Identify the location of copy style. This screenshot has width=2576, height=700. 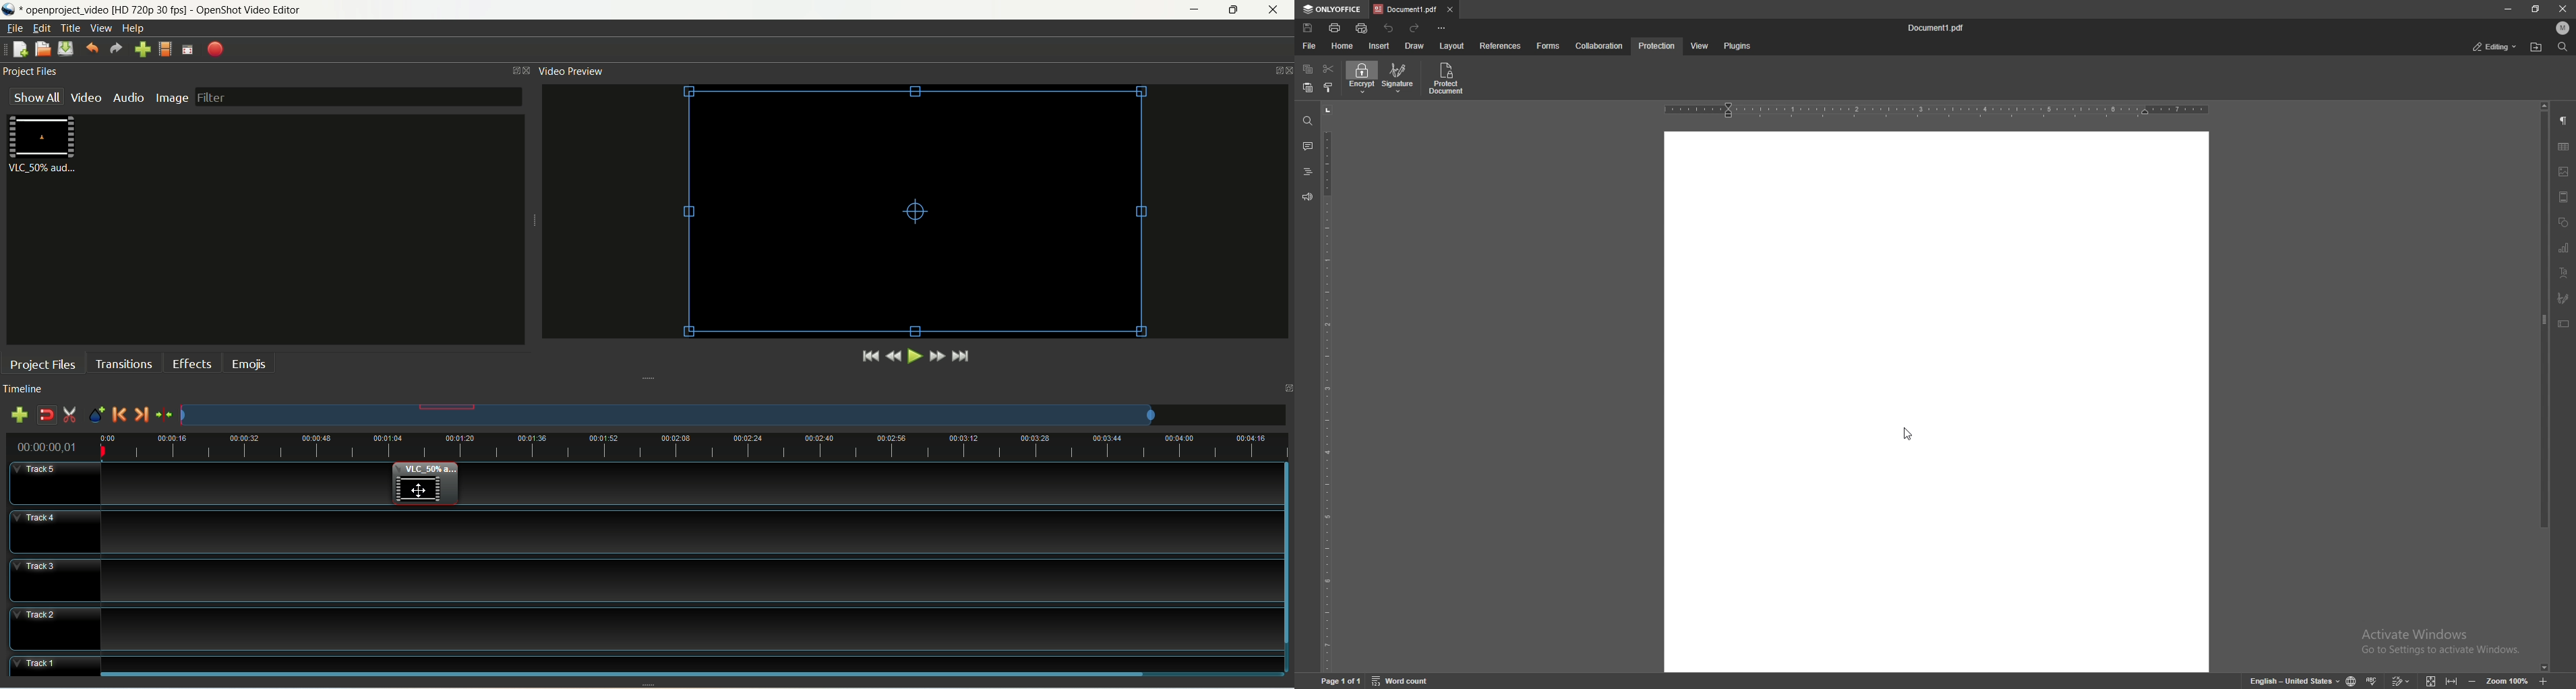
(1328, 87).